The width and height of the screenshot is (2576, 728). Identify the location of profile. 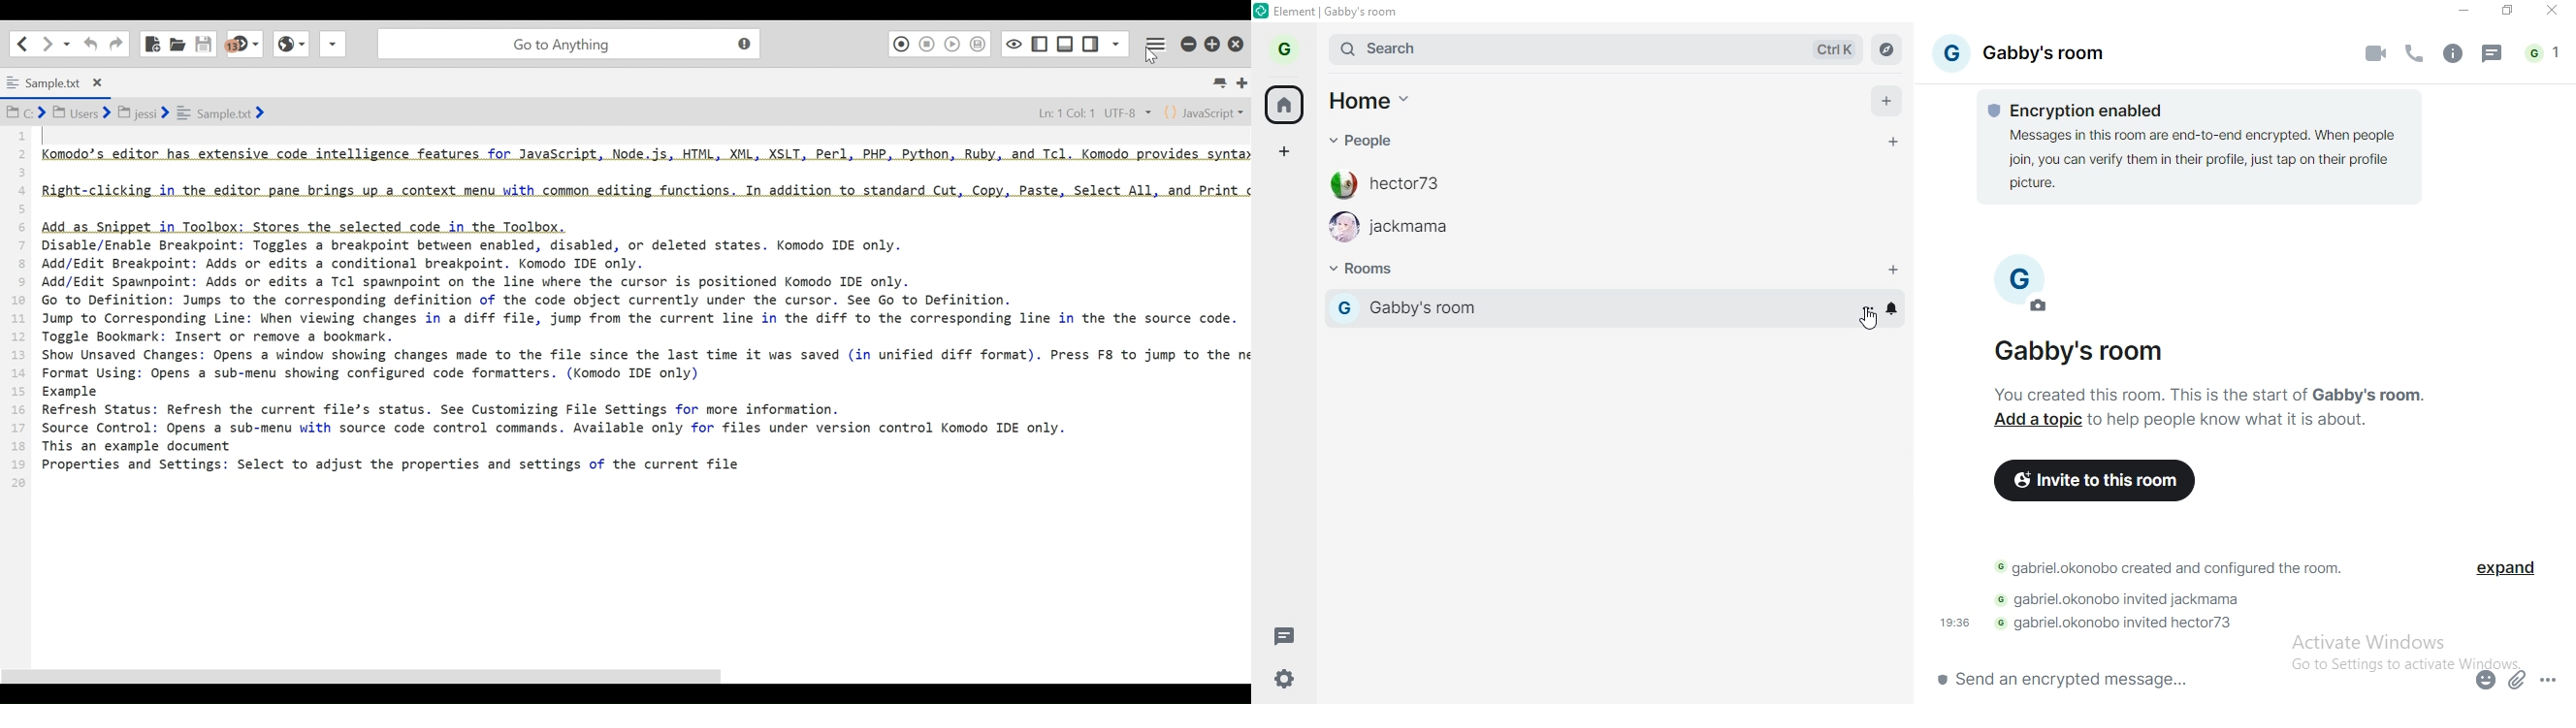
(1953, 54).